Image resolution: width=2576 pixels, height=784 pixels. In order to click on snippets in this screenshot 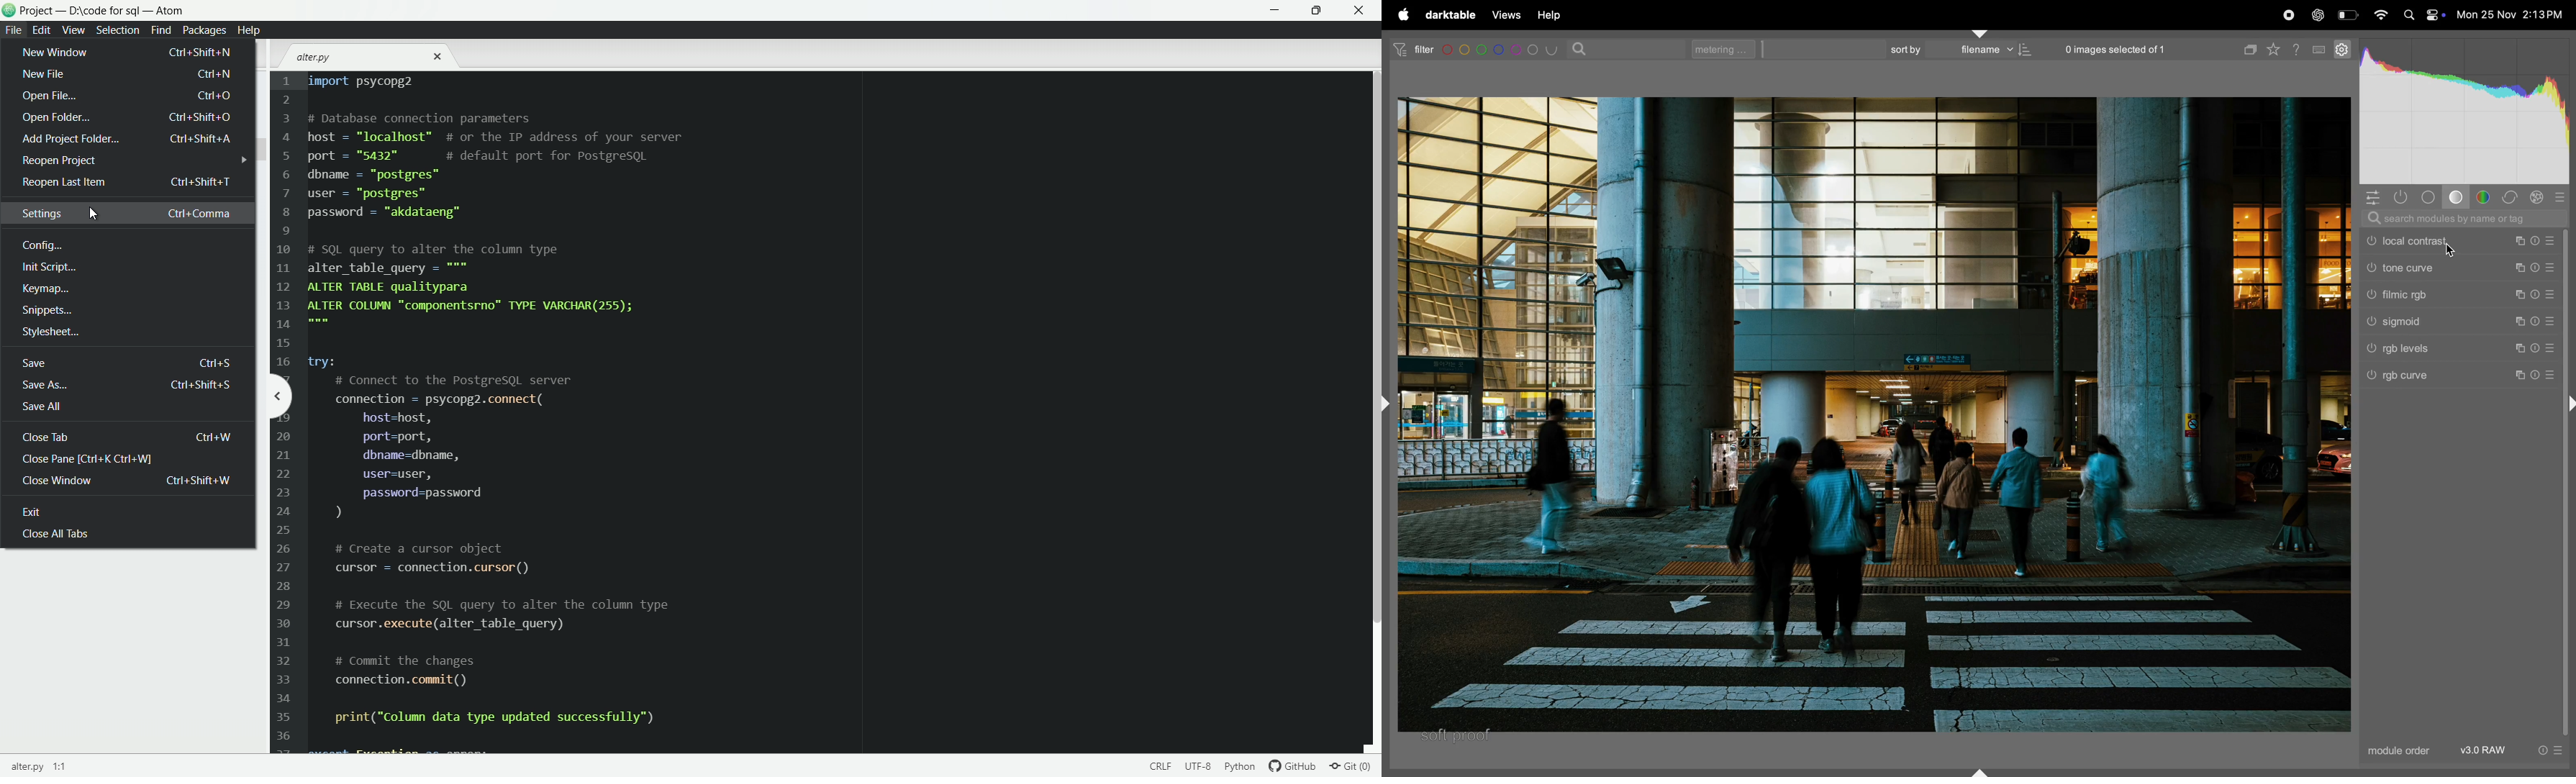, I will do `click(47, 311)`.